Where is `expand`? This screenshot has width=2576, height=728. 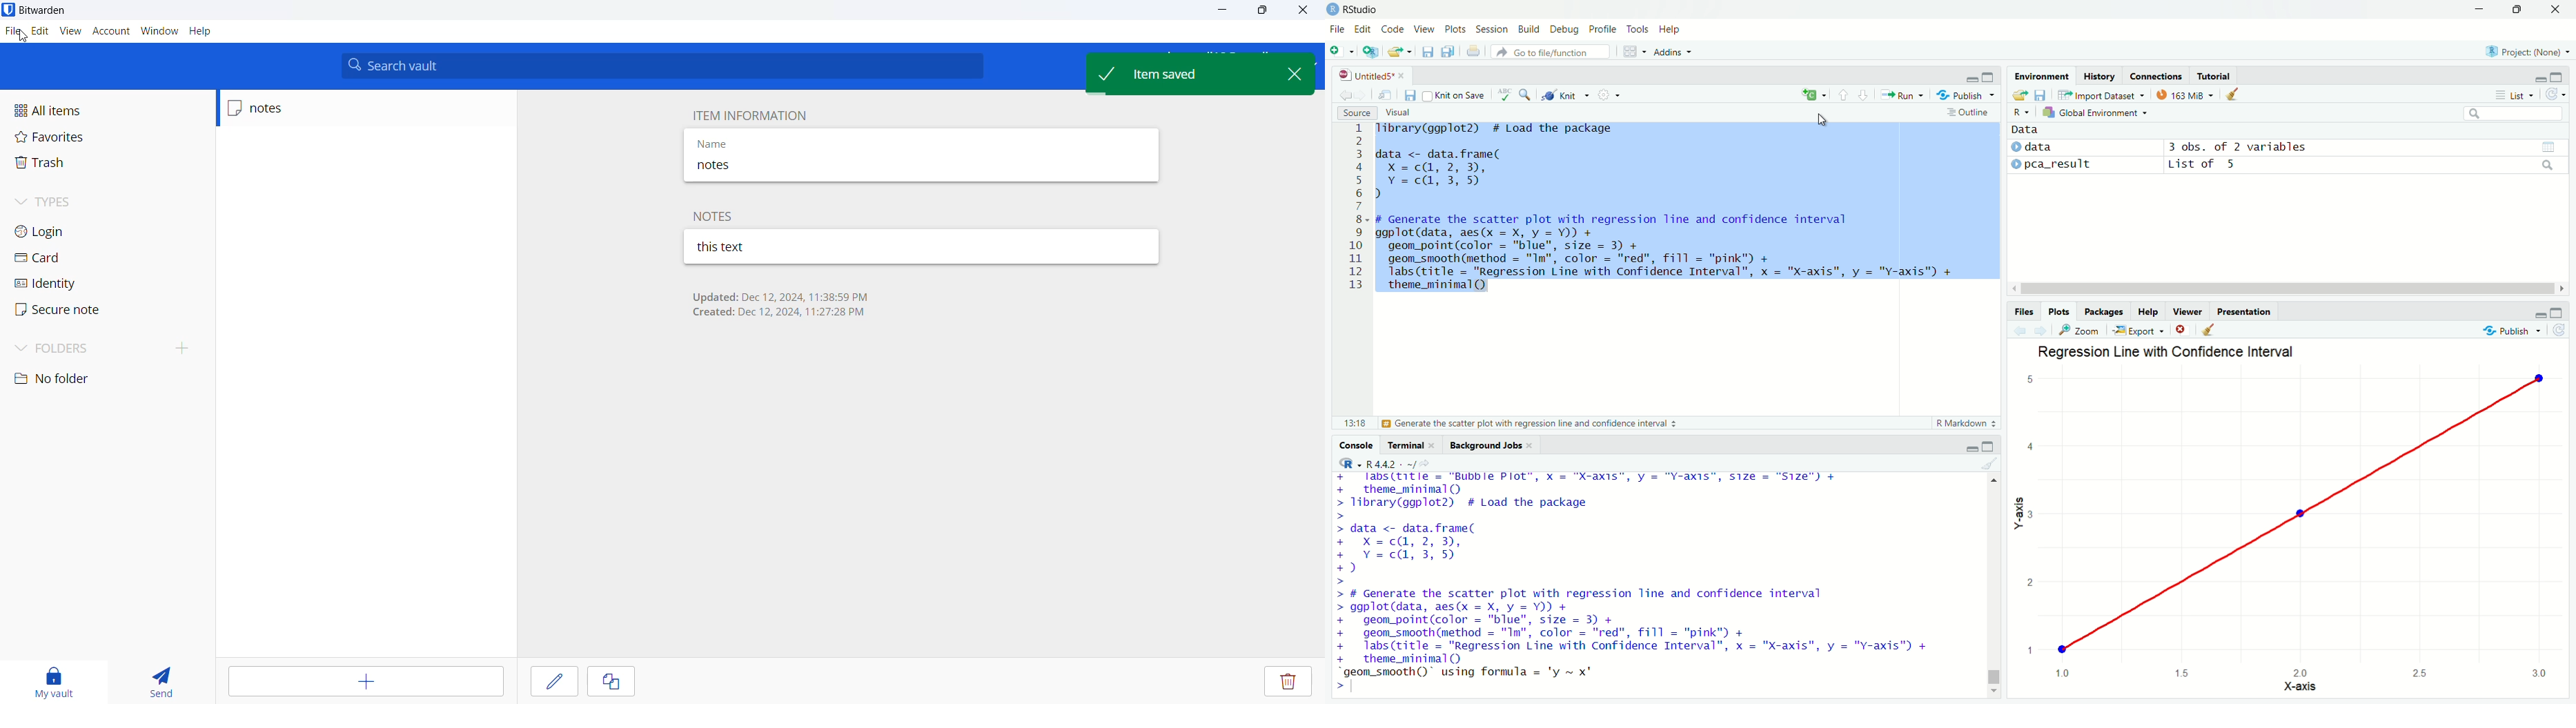 expand is located at coordinates (2557, 76).